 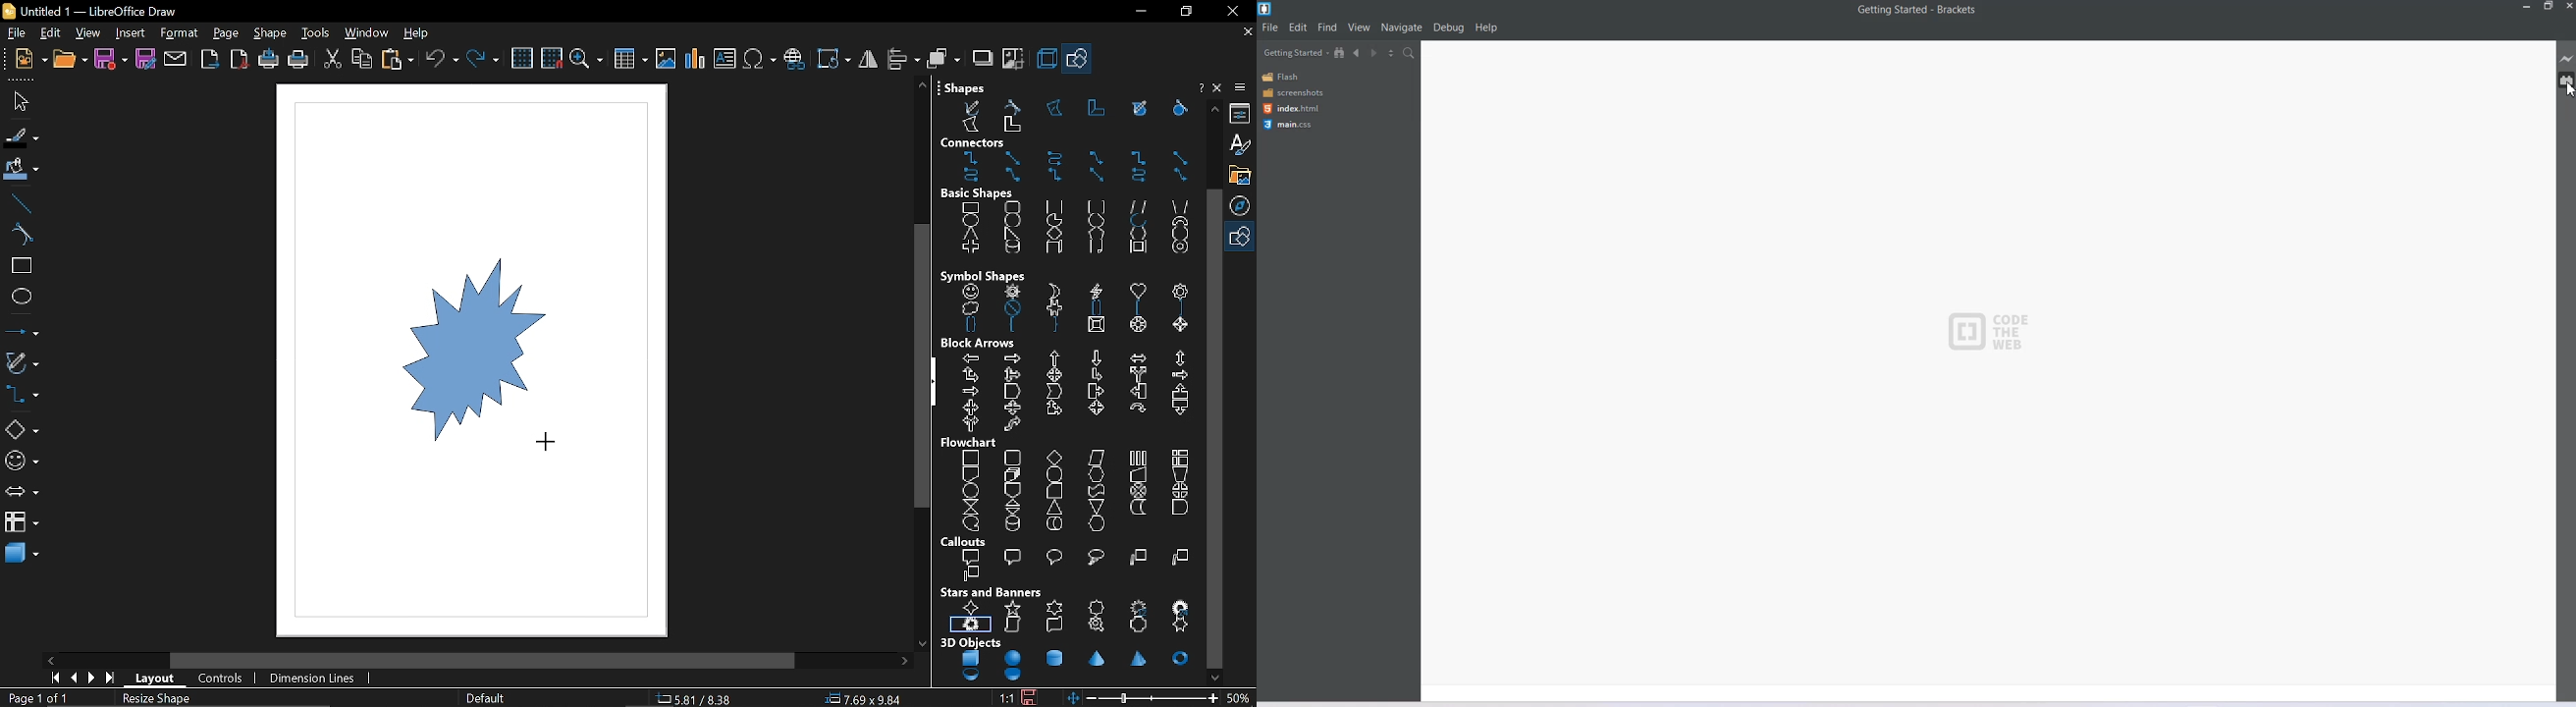 What do you see at coordinates (760, 59) in the screenshot?
I see `insert symbol` at bounding box center [760, 59].